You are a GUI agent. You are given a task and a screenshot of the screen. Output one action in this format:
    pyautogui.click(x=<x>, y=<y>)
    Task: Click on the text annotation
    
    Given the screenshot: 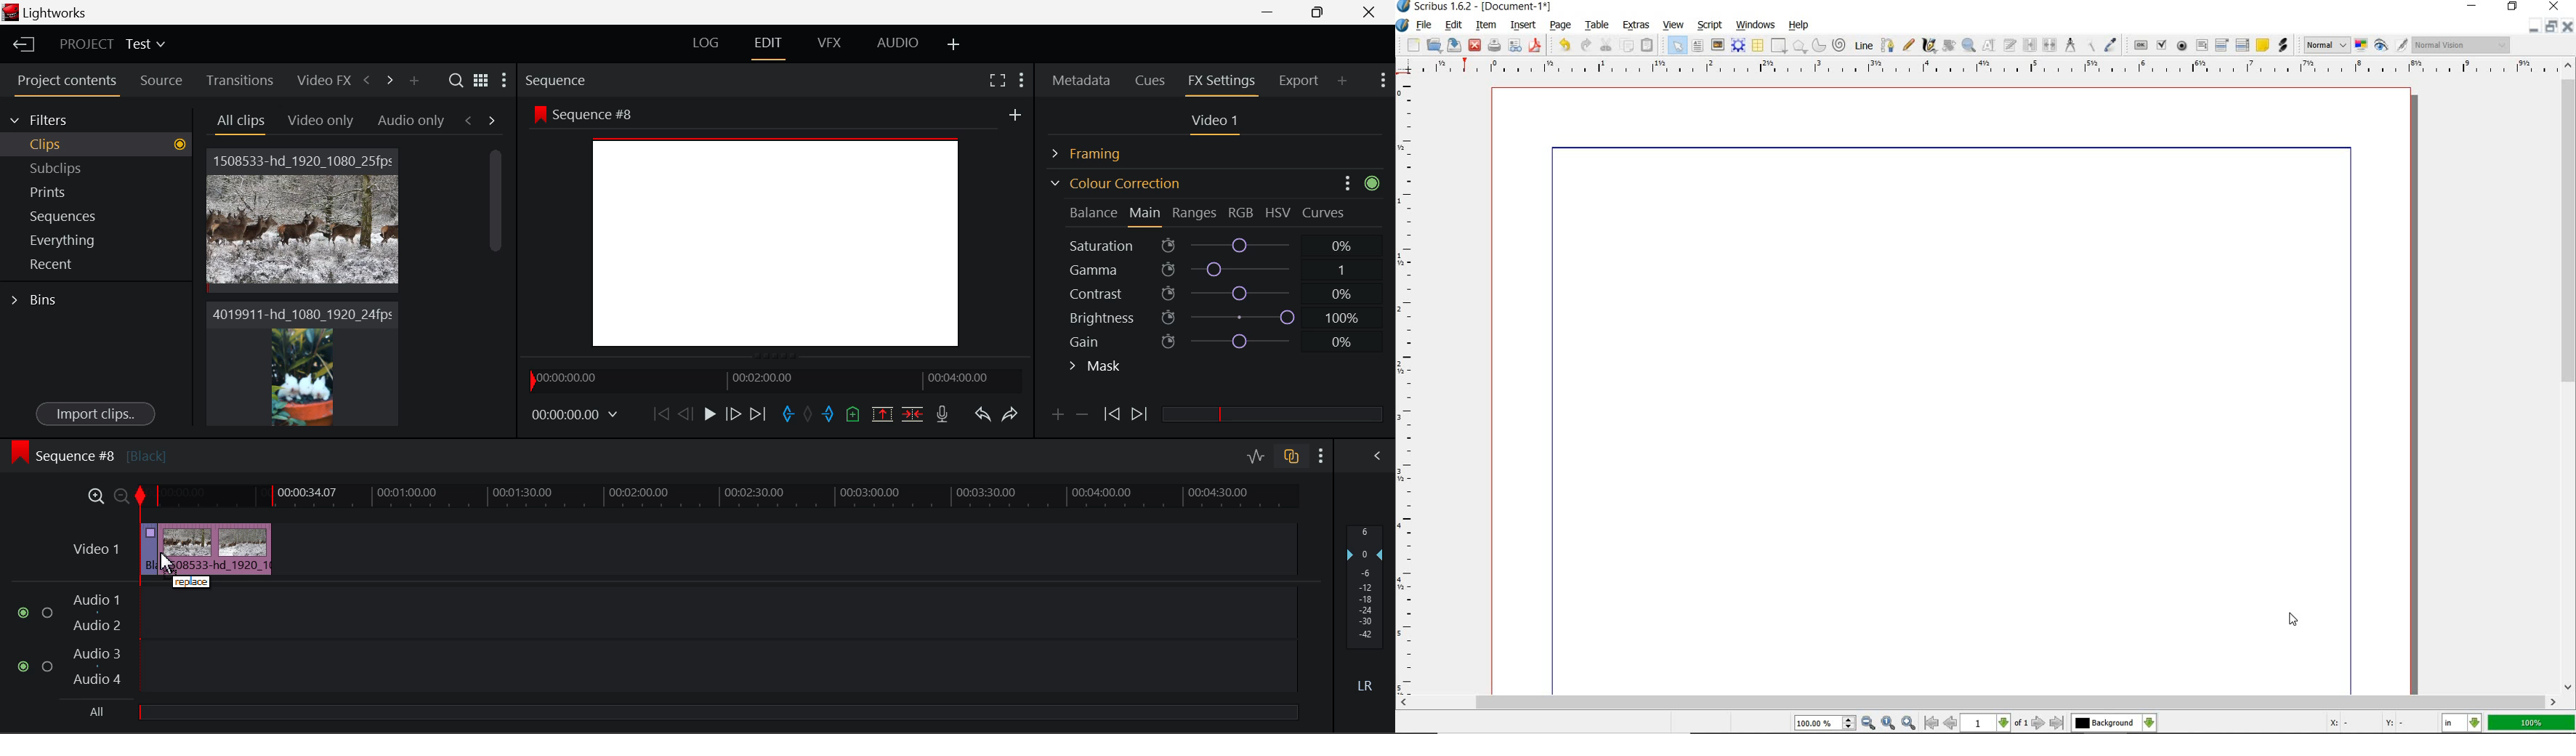 What is the action you would take?
    pyautogui.click(x=2262, y=46)
    